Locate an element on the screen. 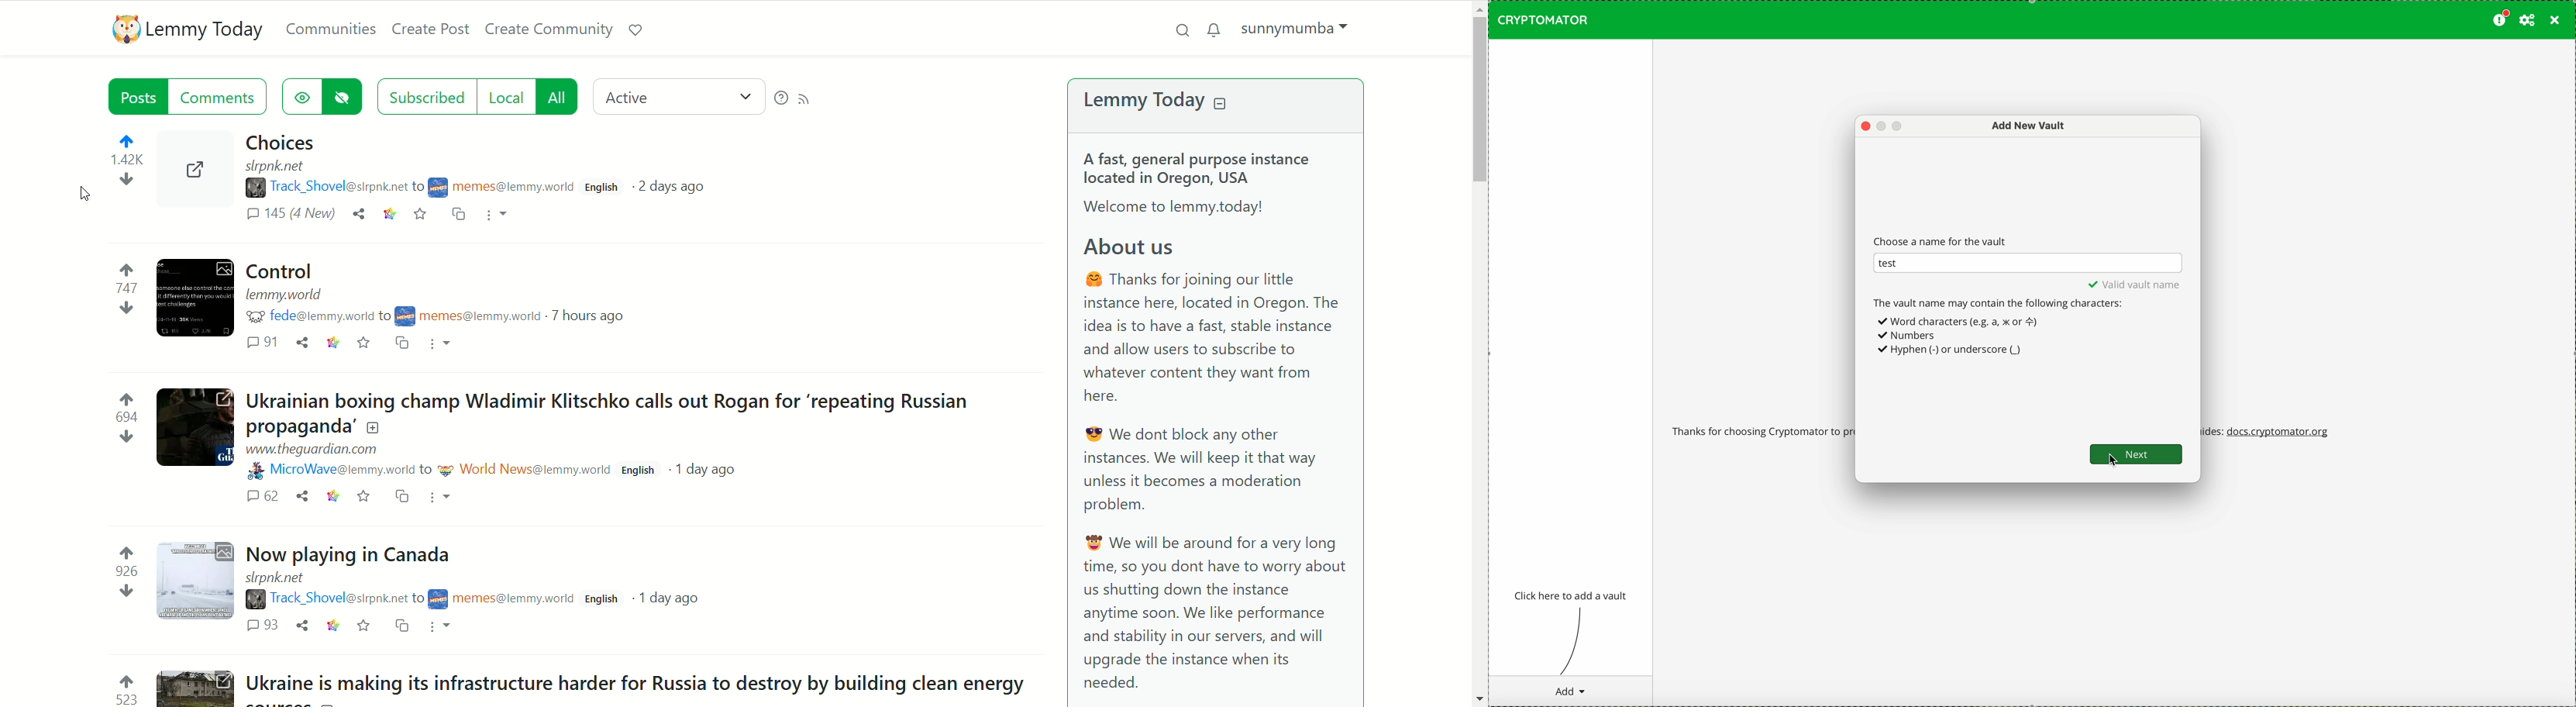  Thumbnail is located at coordinates (195, 426).